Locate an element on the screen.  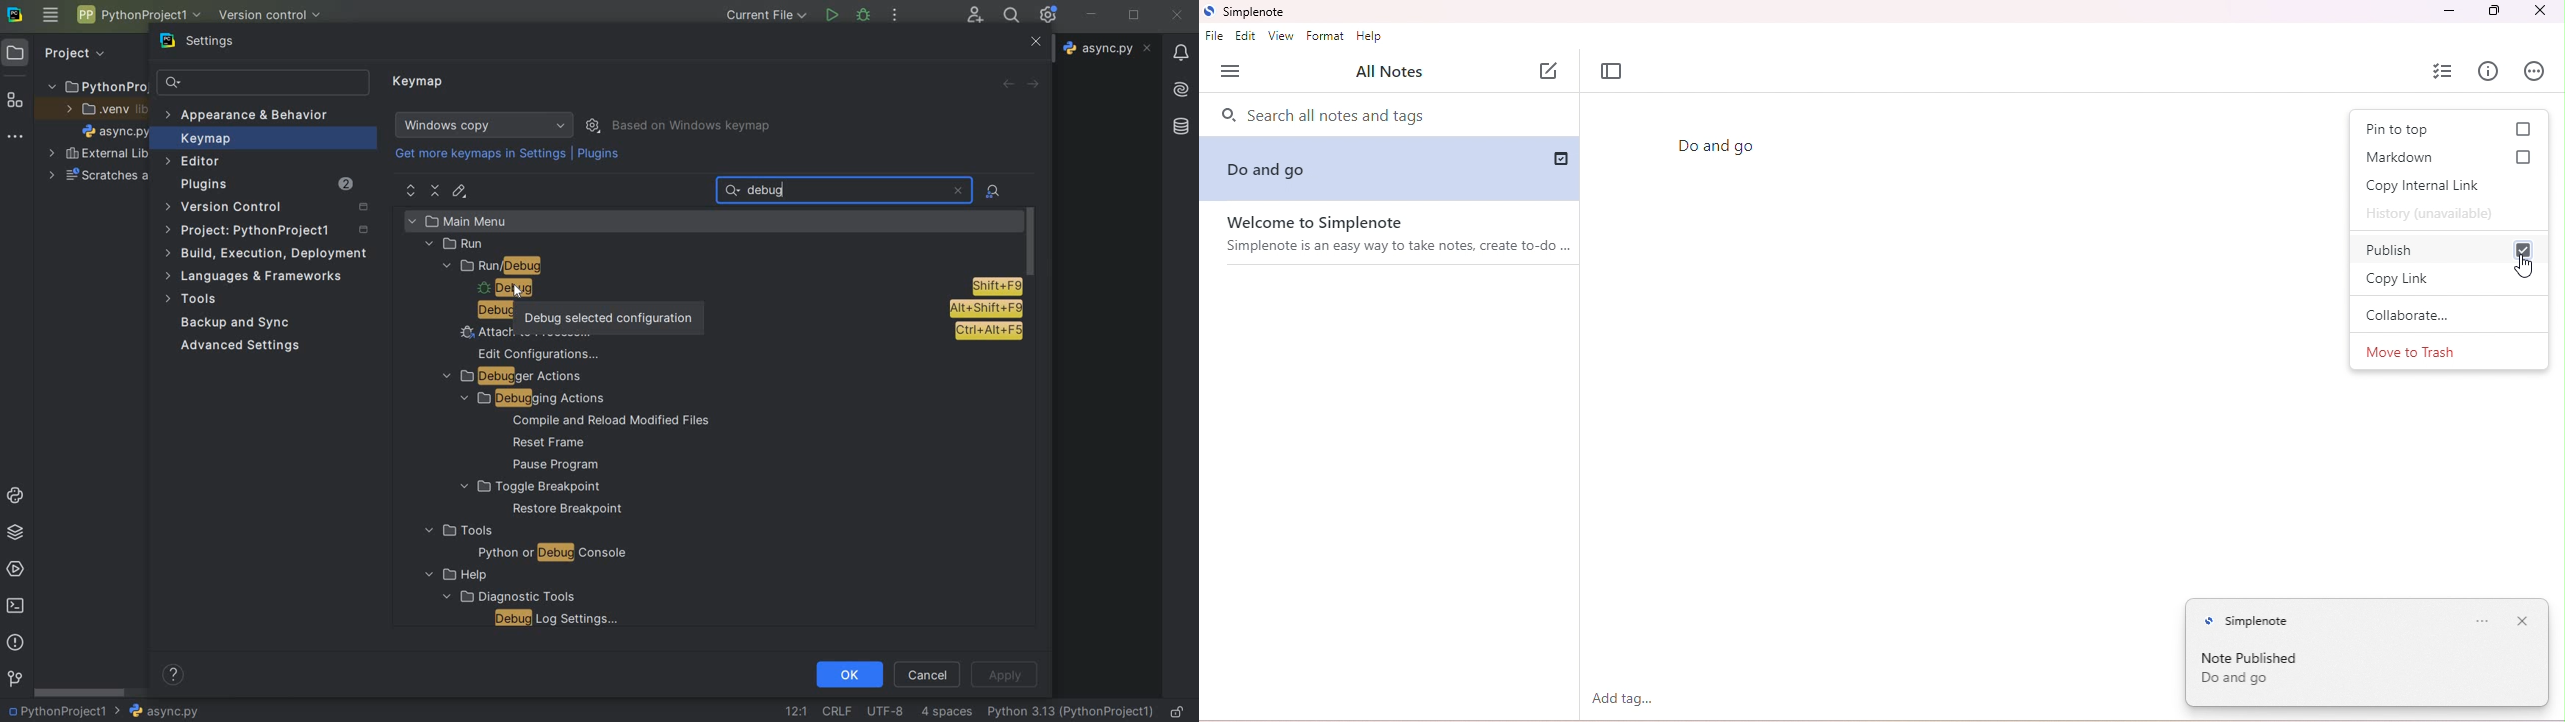
close is located at coordinates (958, 190).